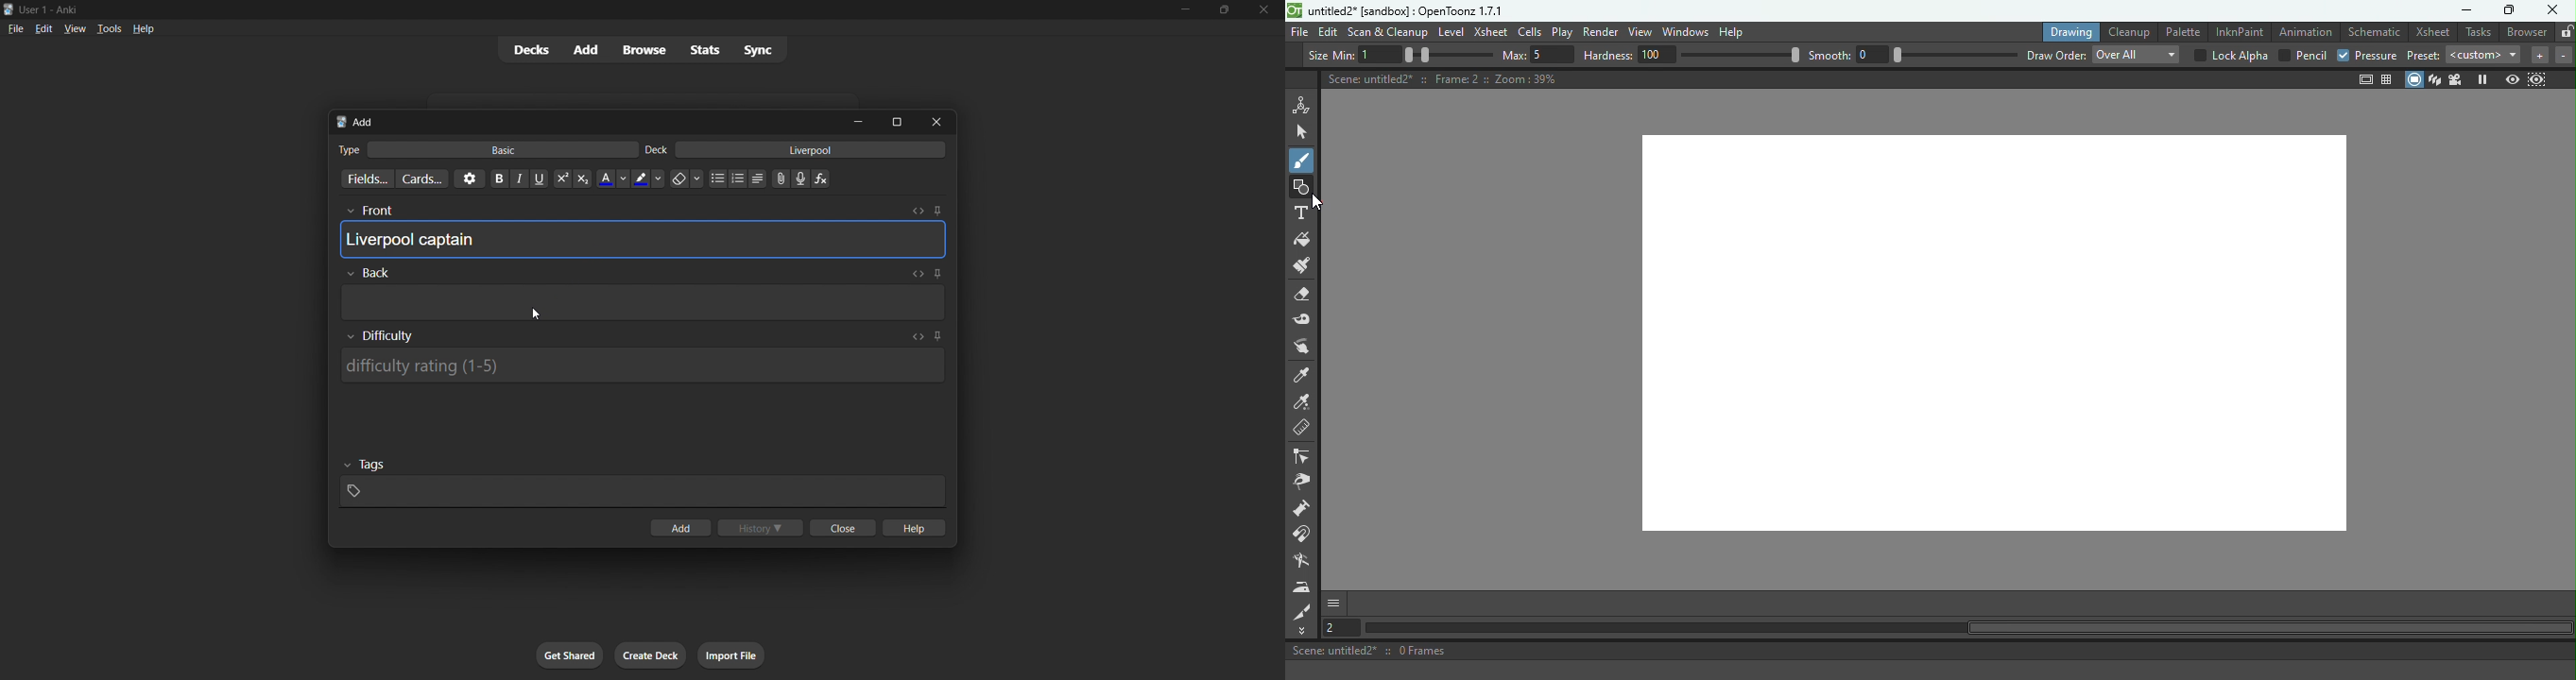 This screenshot has height=700, width=2576. What do you see at coordinates (1601, 32) in the screenshot?
I see `Render` at bounding box center [1601, 32].